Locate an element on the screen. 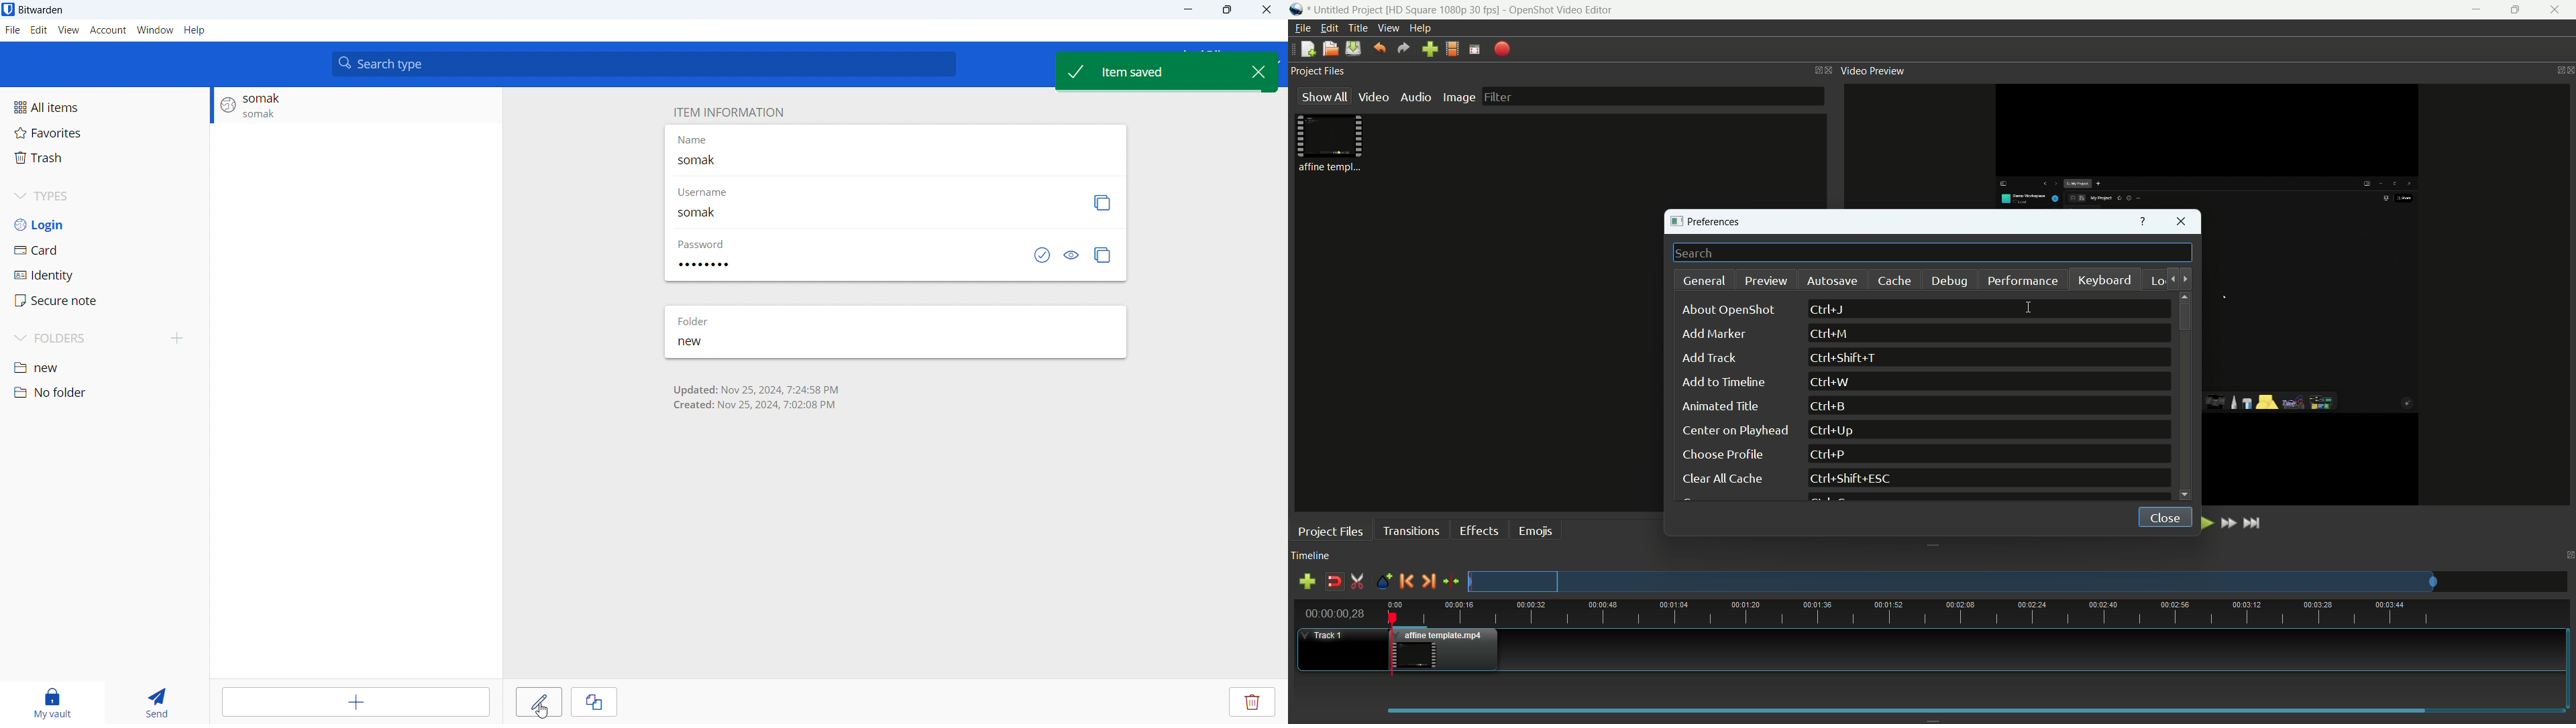  cursor is located at coordinates (2030, 308).